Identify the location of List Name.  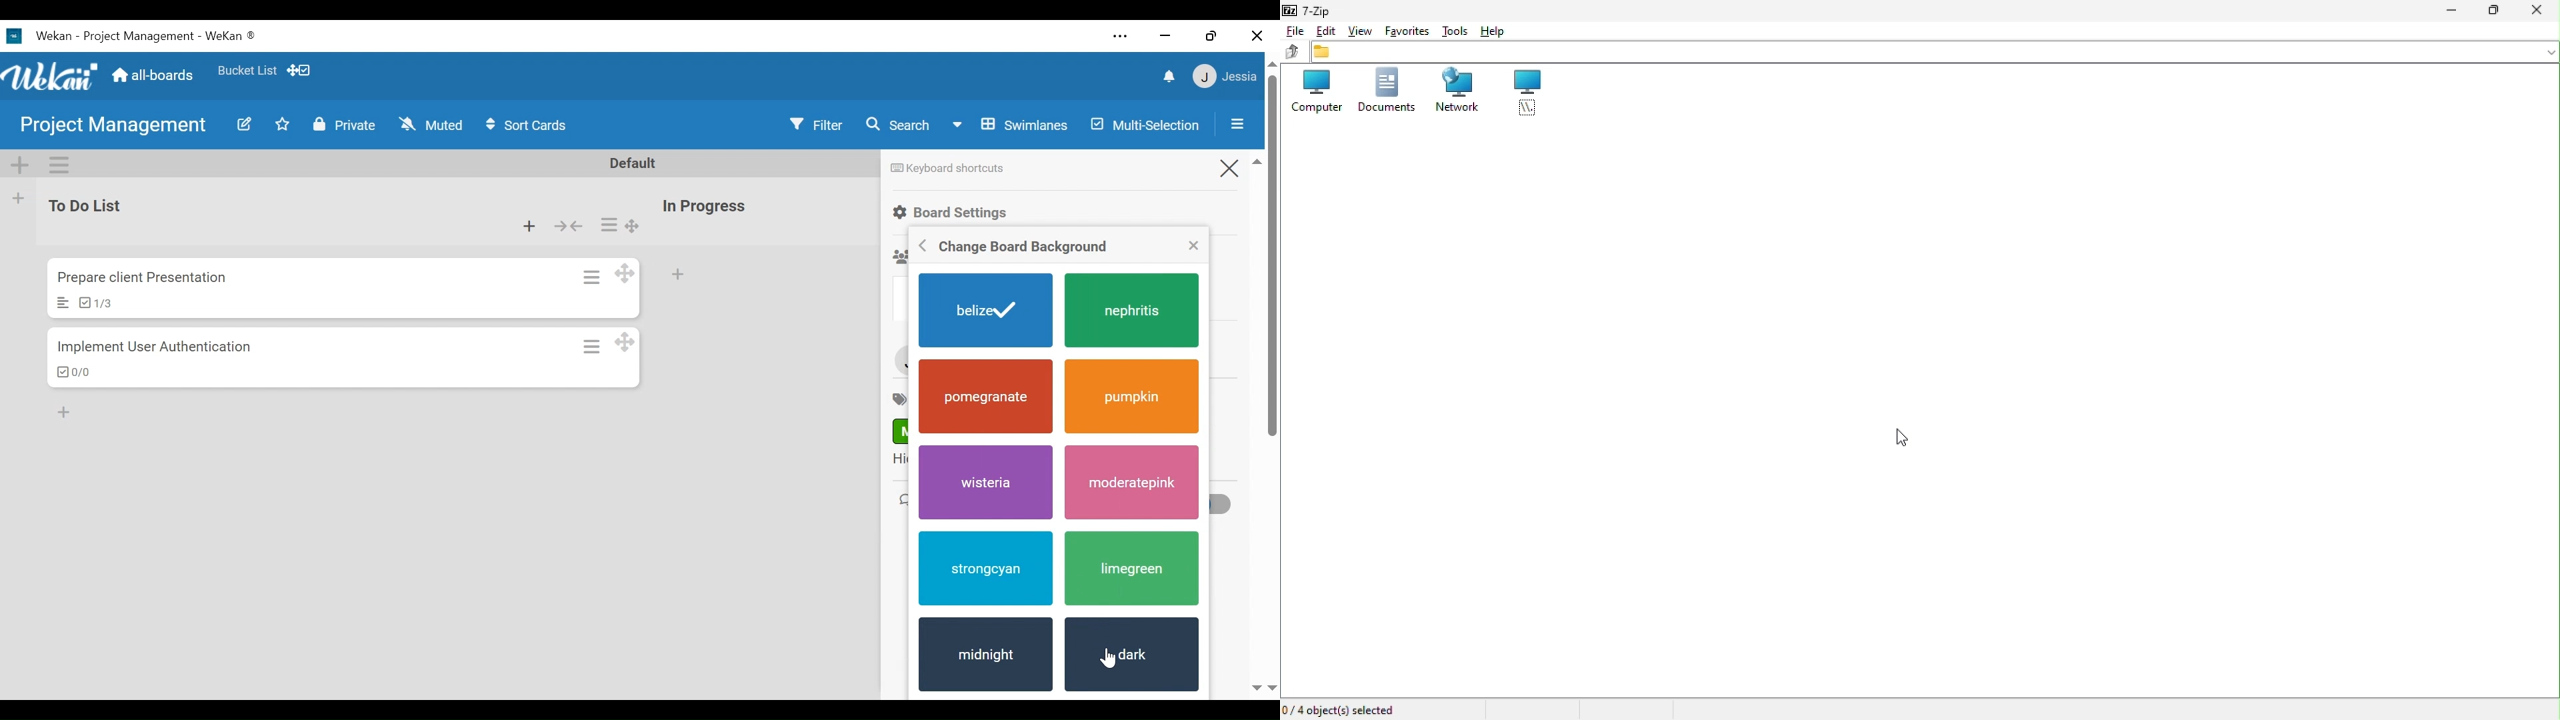
(703, 207).